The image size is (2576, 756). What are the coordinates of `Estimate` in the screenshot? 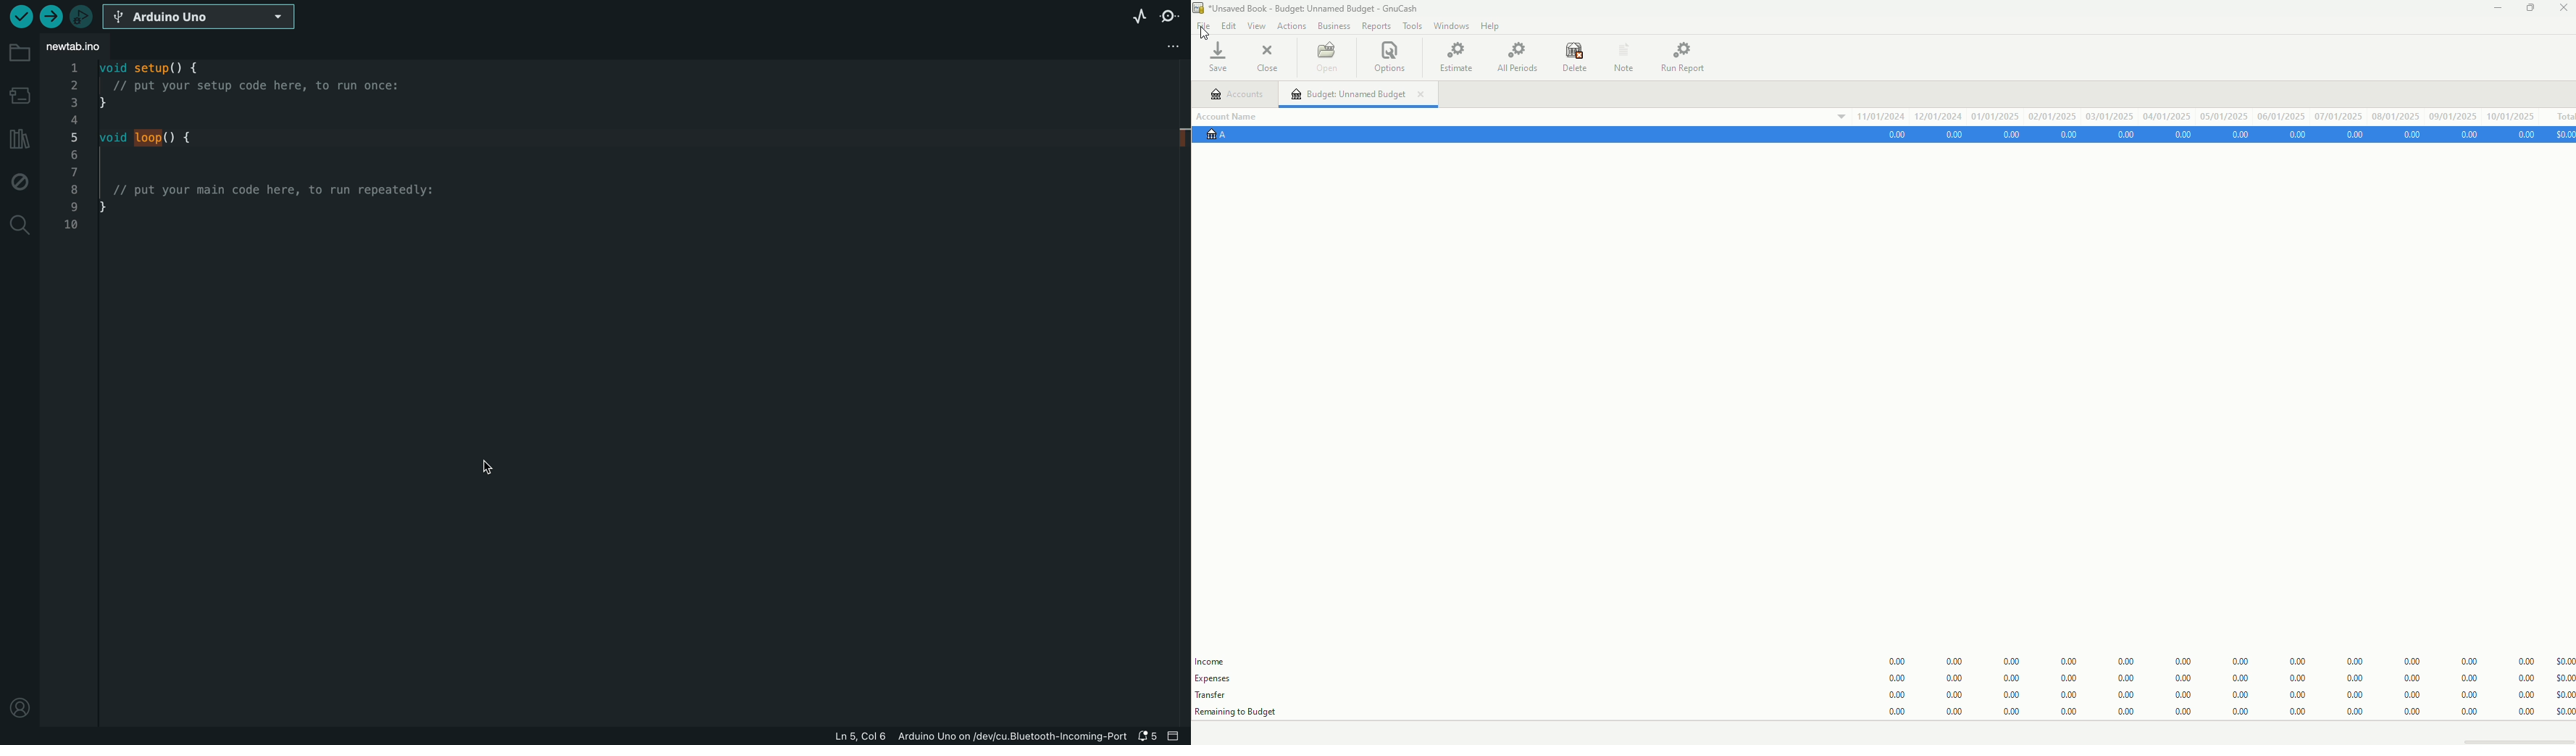 It's located at (1460, 58).